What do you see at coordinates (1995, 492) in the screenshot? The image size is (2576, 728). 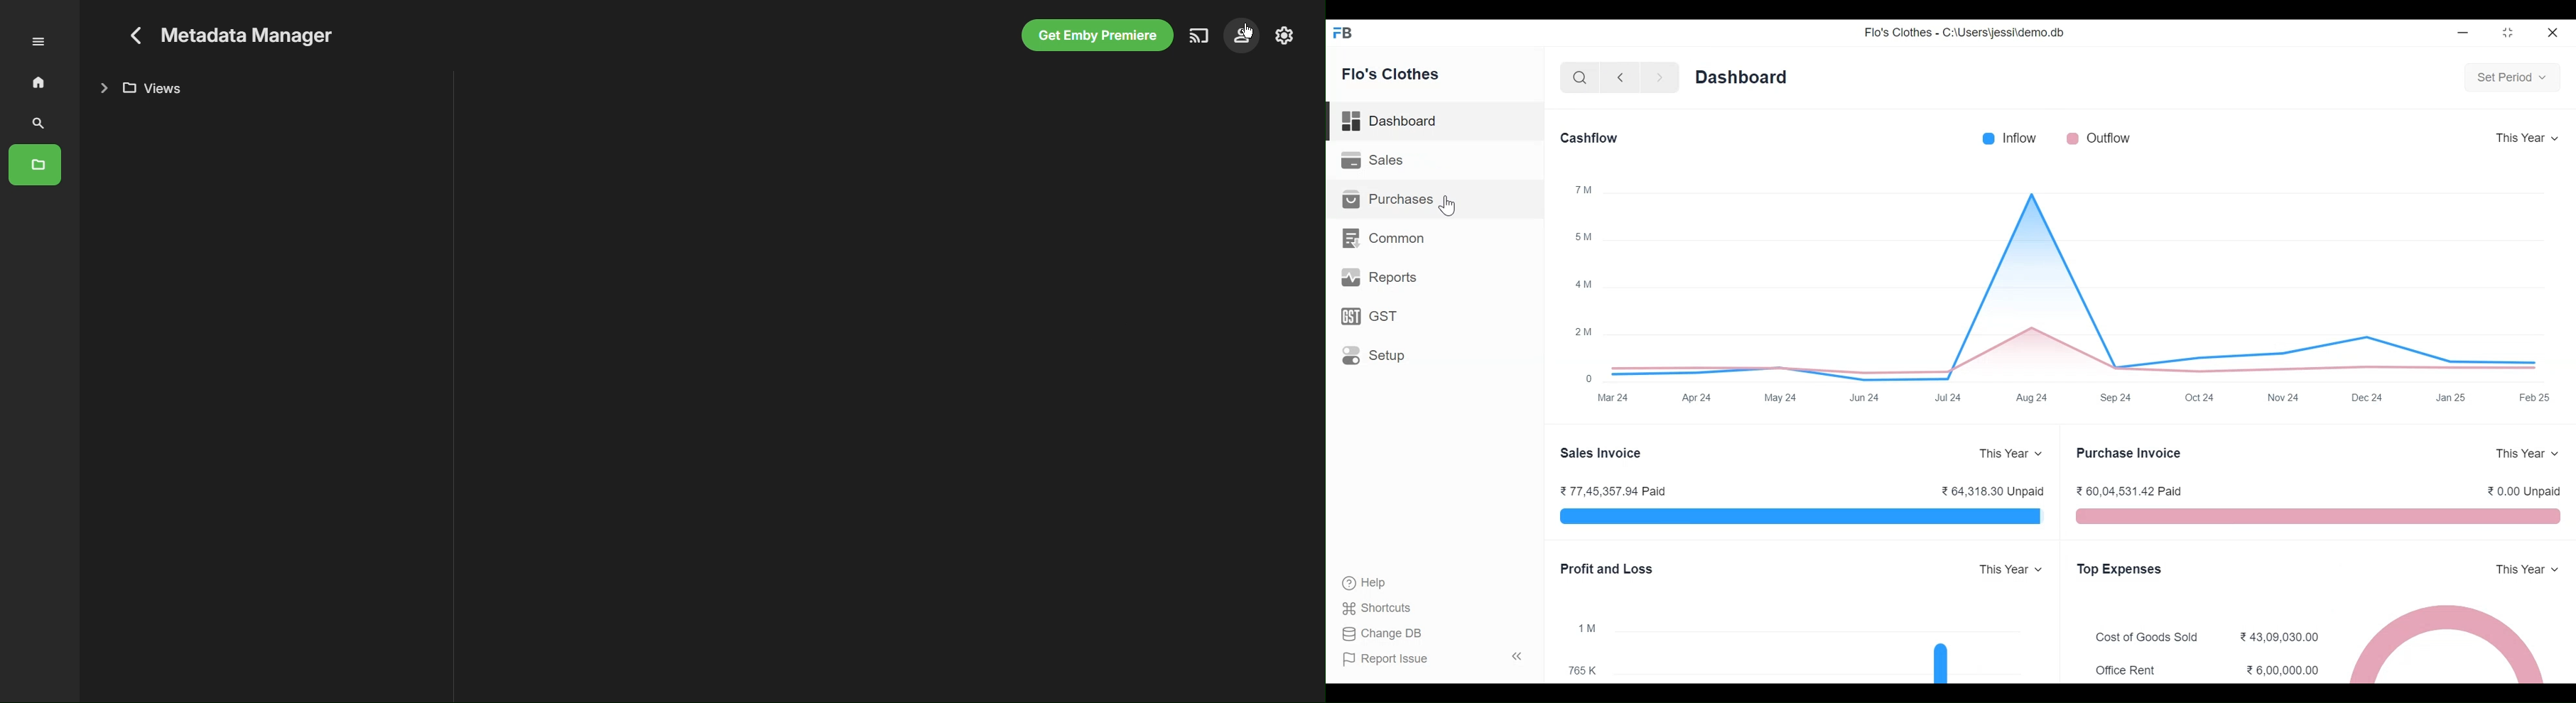 I see `64,318.30 Unpaid` at bounding box center [1995, 492].